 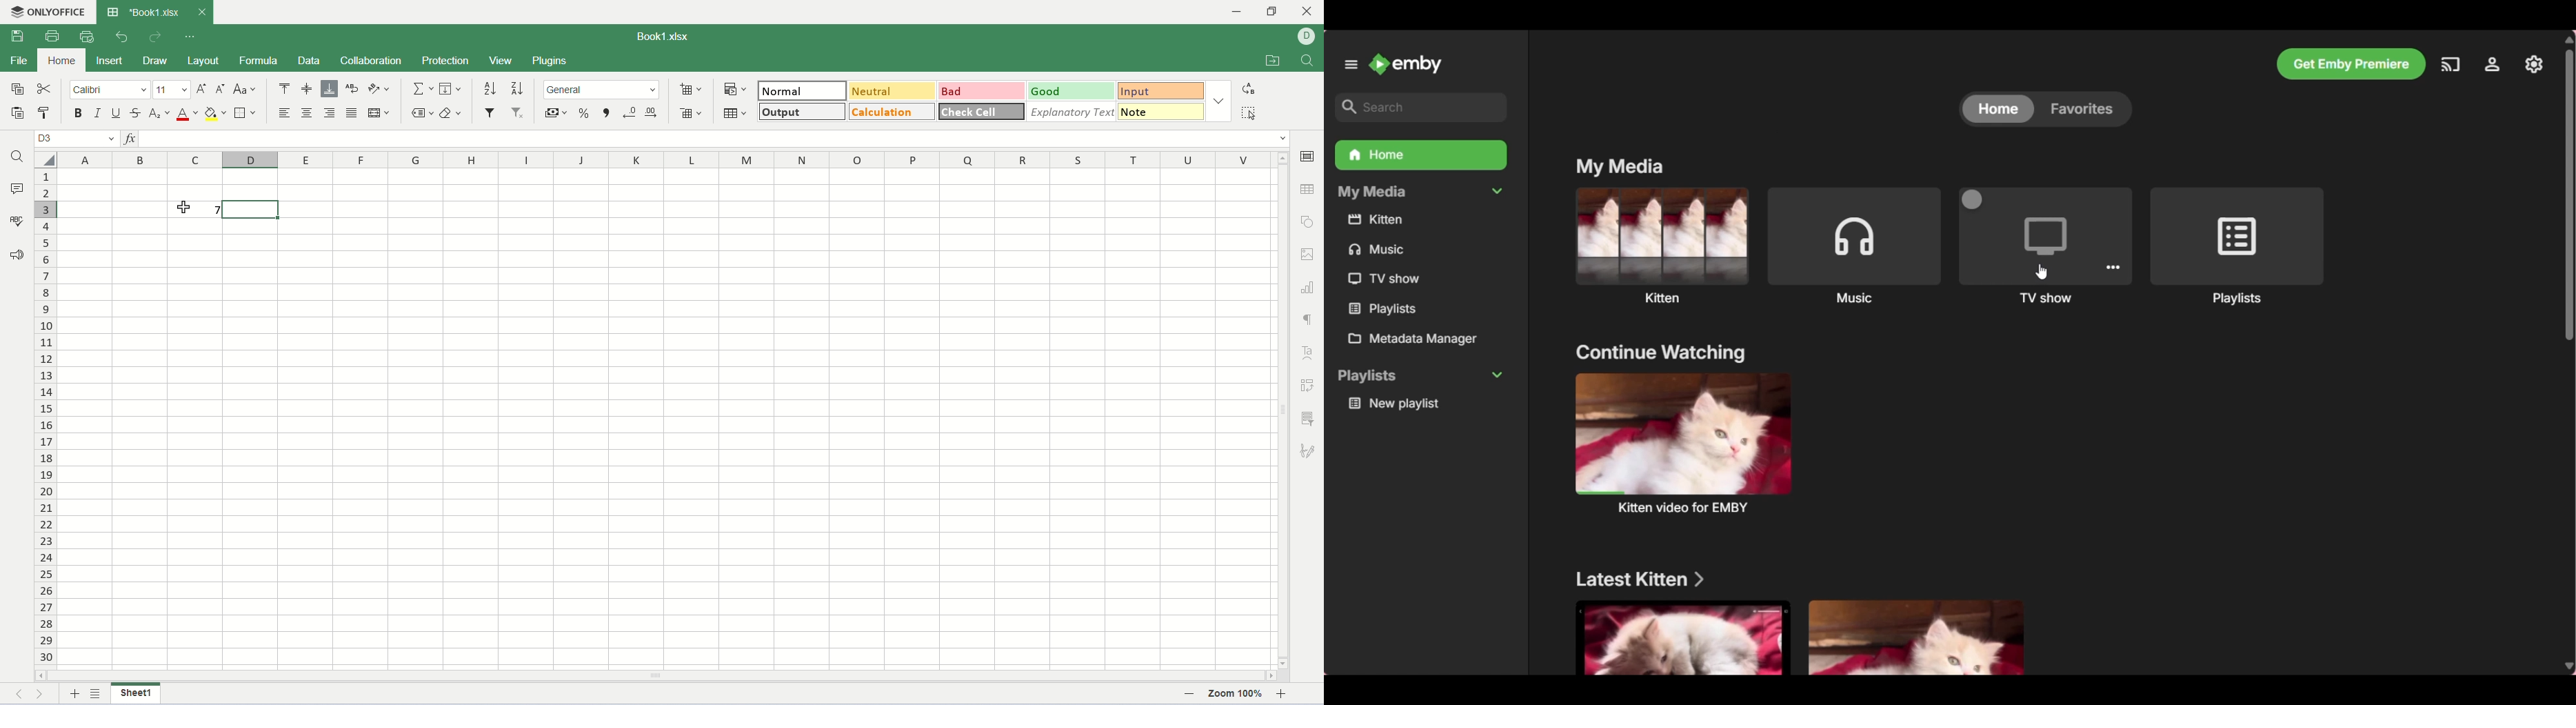 What do you see at coordinates (309, 88) in the screenshot?
I see `align middle` at bounding box center [309, 88].